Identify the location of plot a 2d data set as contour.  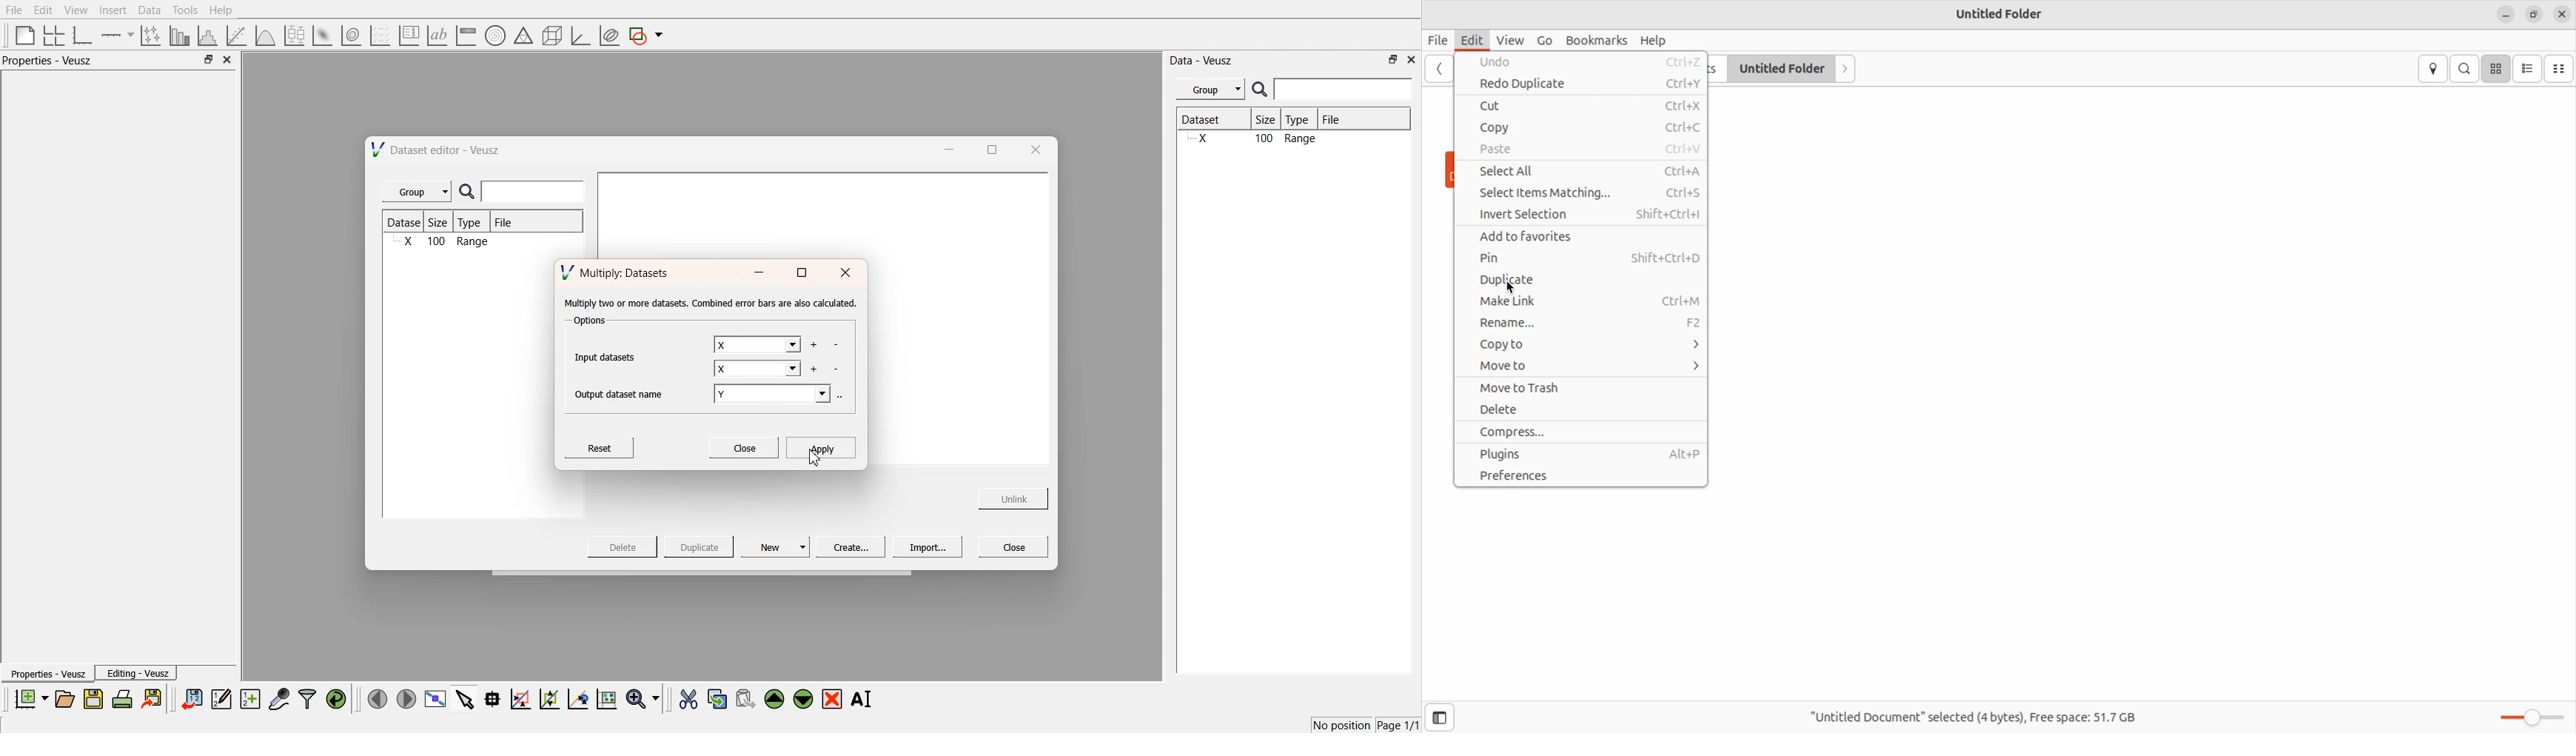
(350, 36).